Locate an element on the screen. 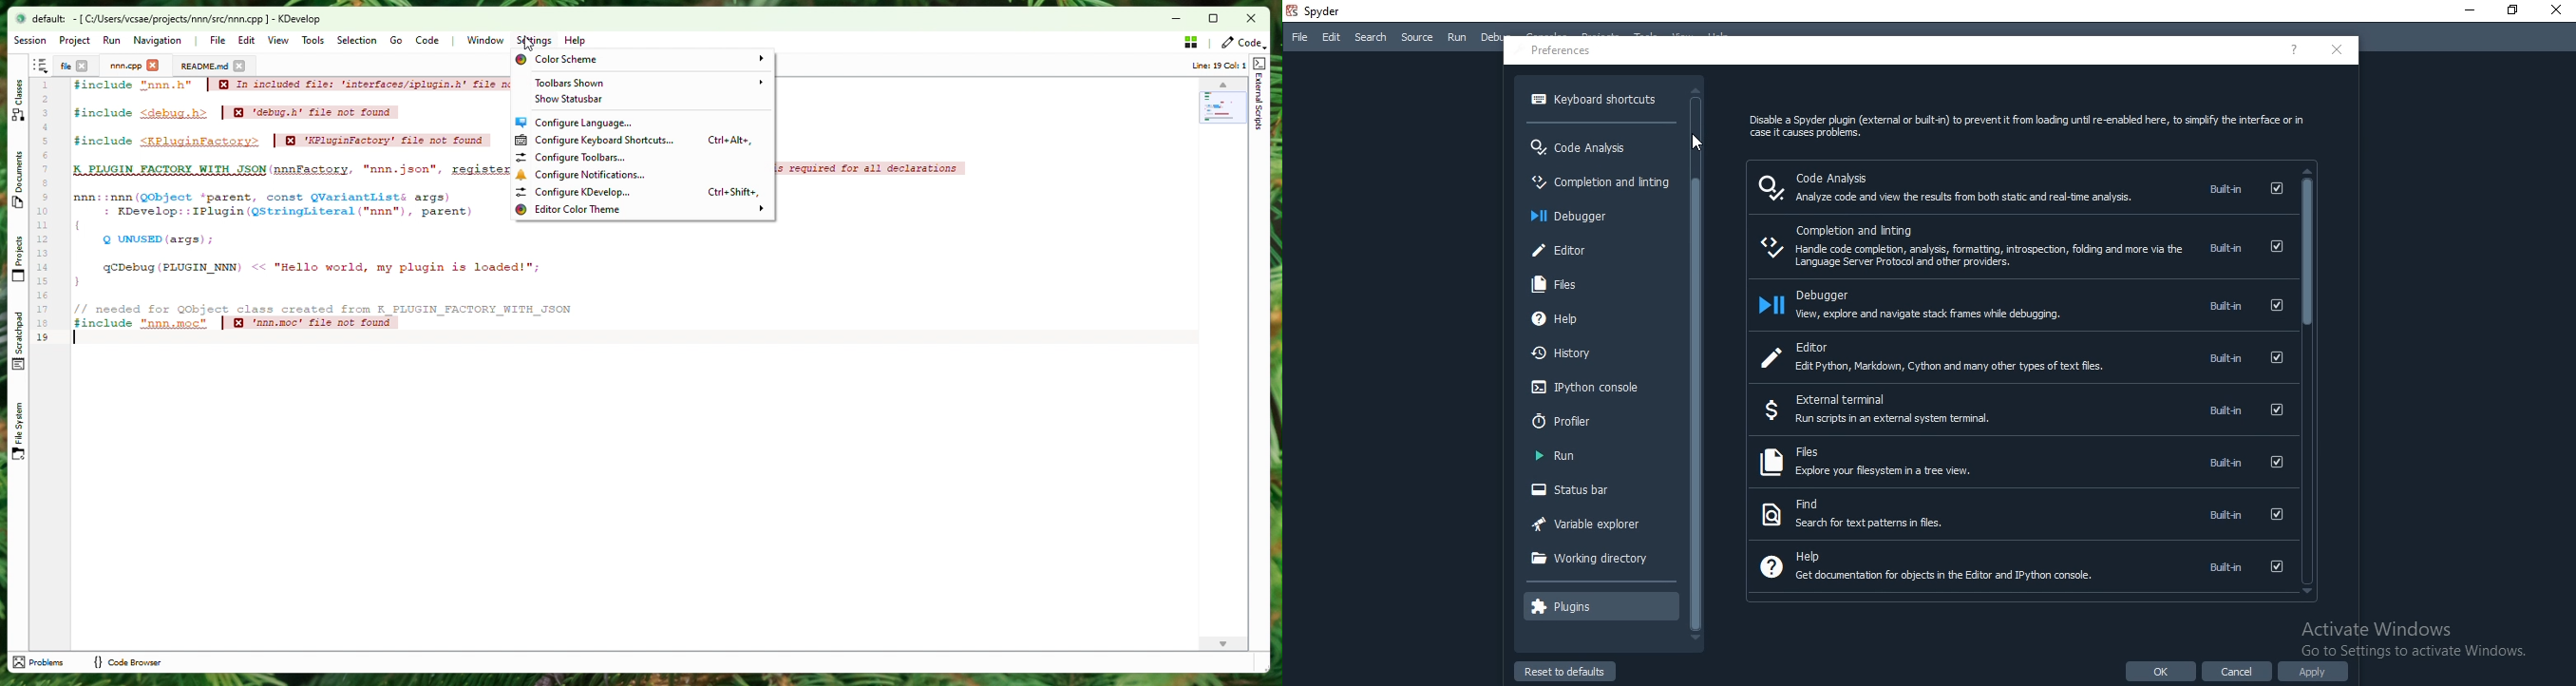  checkbox is located at coordinates (2274, 569).